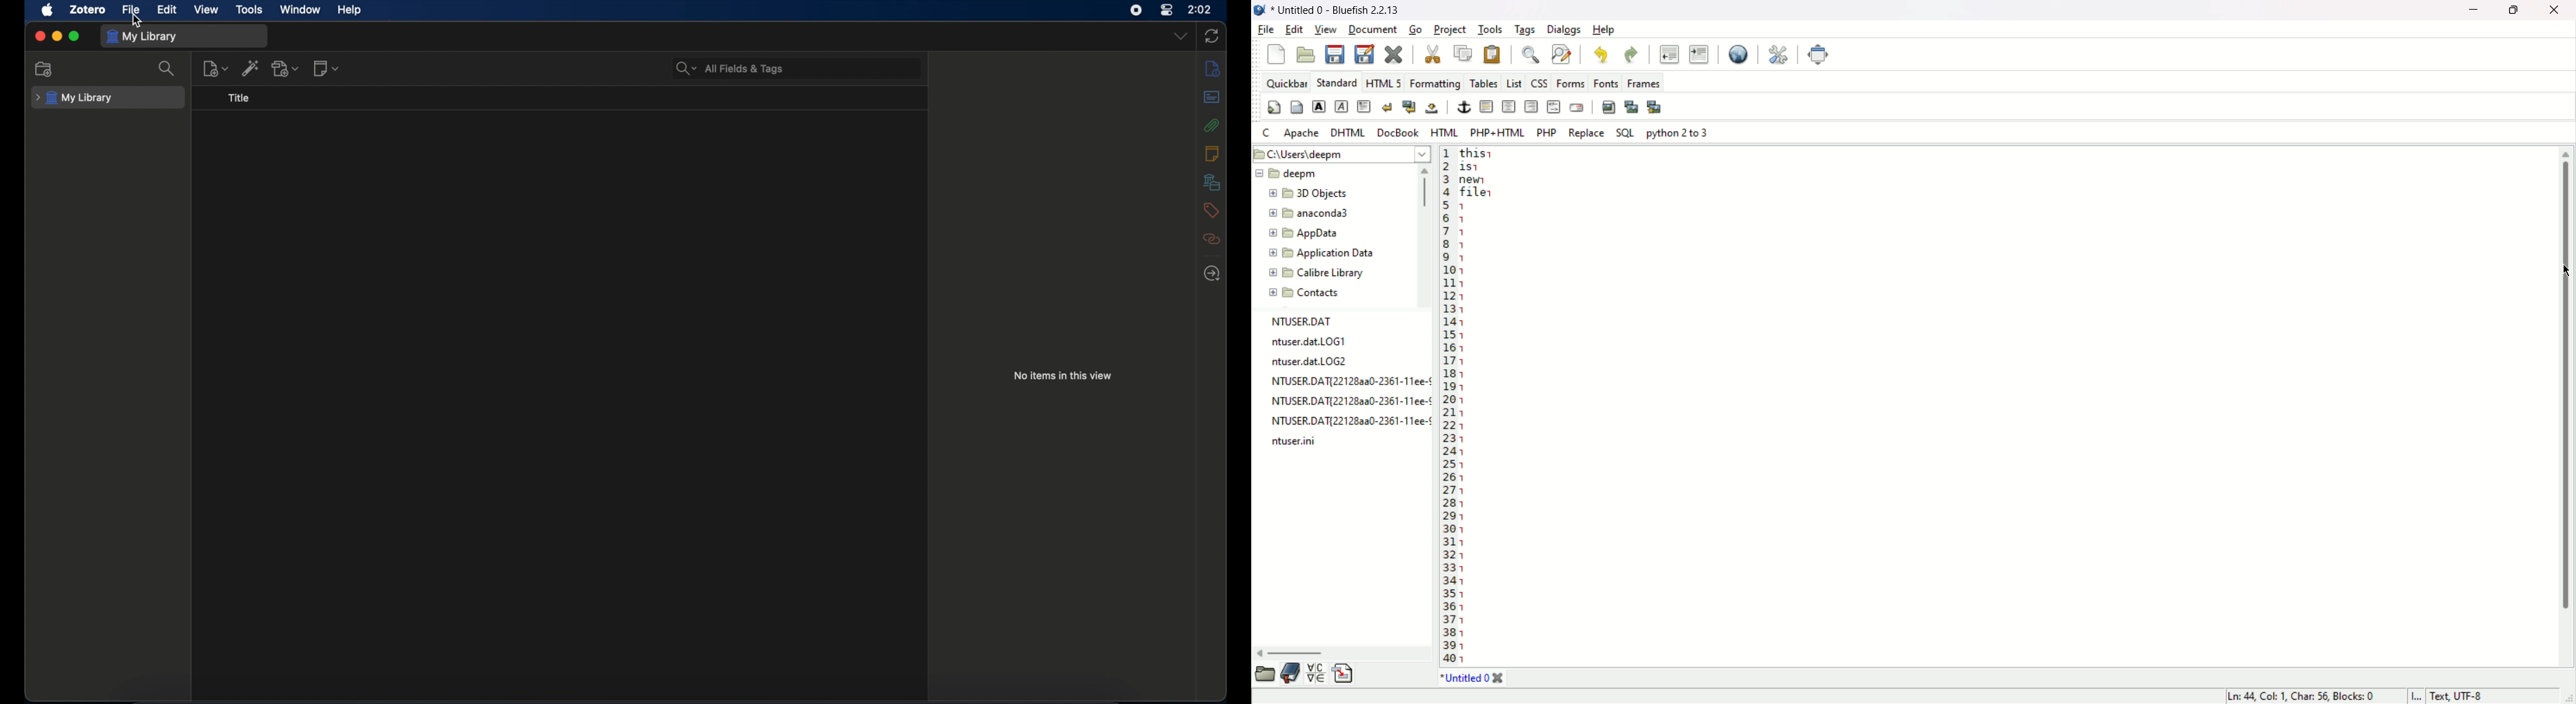 Image resolution: width=2576 pixels, height=728 pixels. I want to click on 2.02, so click(1200, 8).